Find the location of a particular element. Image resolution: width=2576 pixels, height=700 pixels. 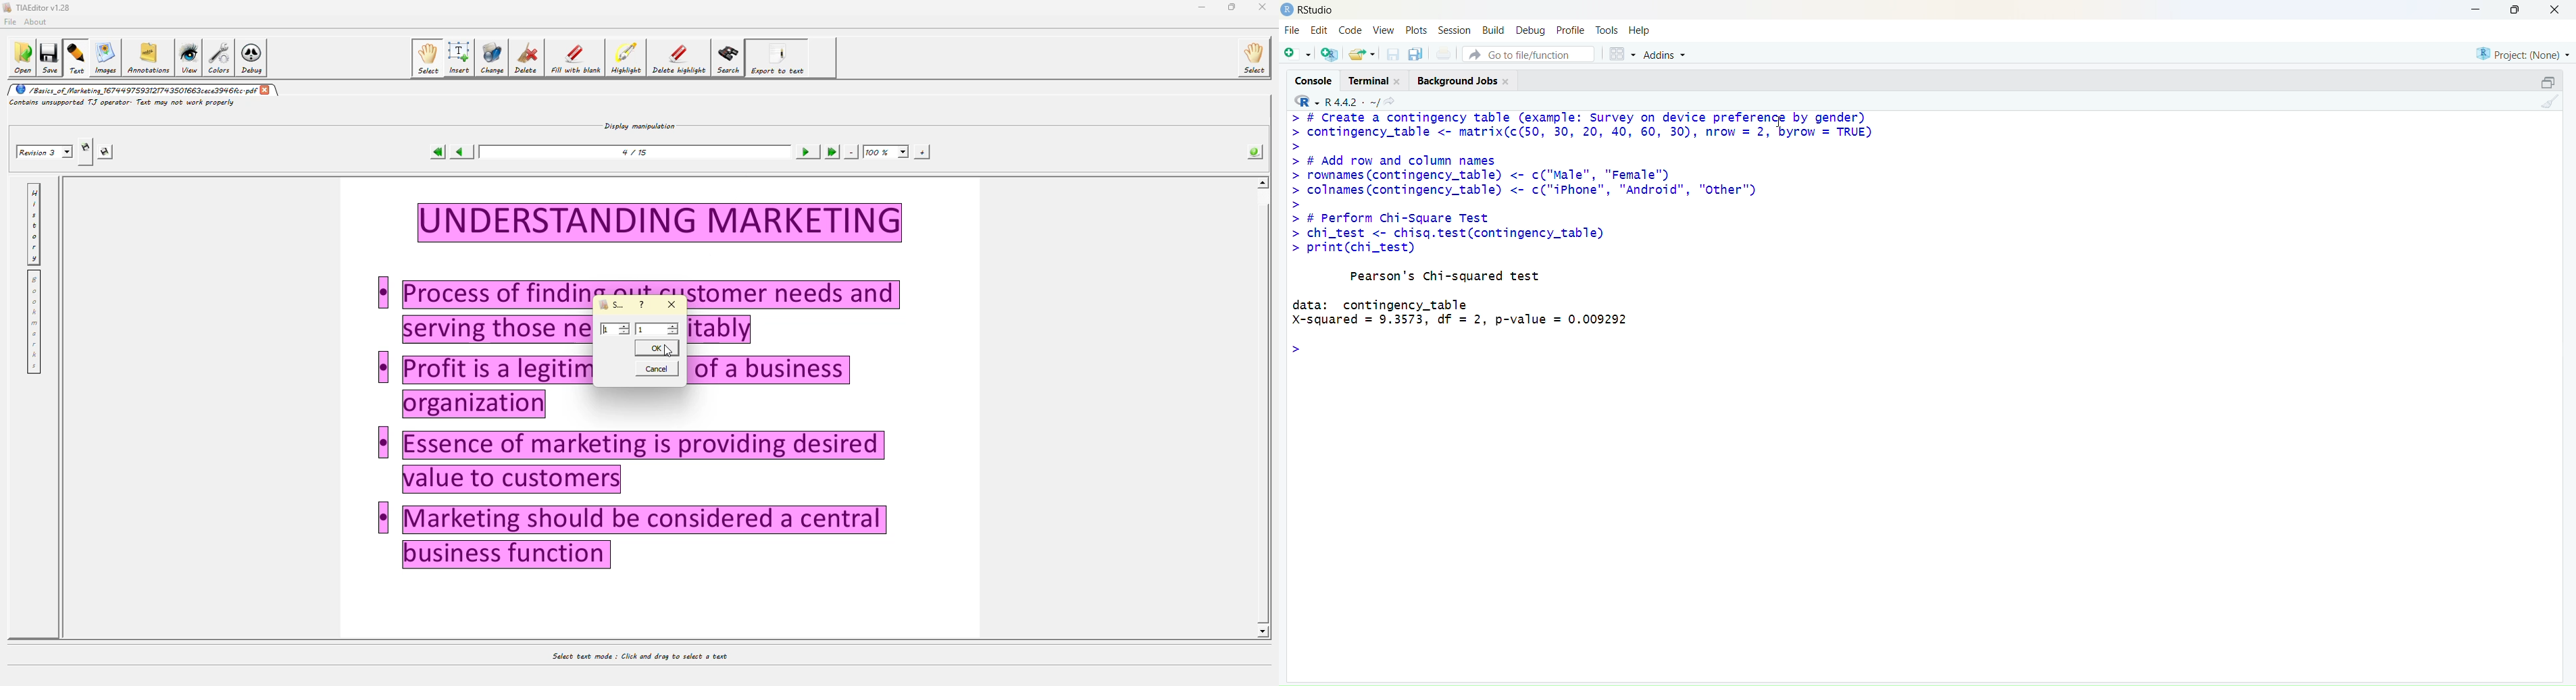

Build is located at coordinates (1493, 30).